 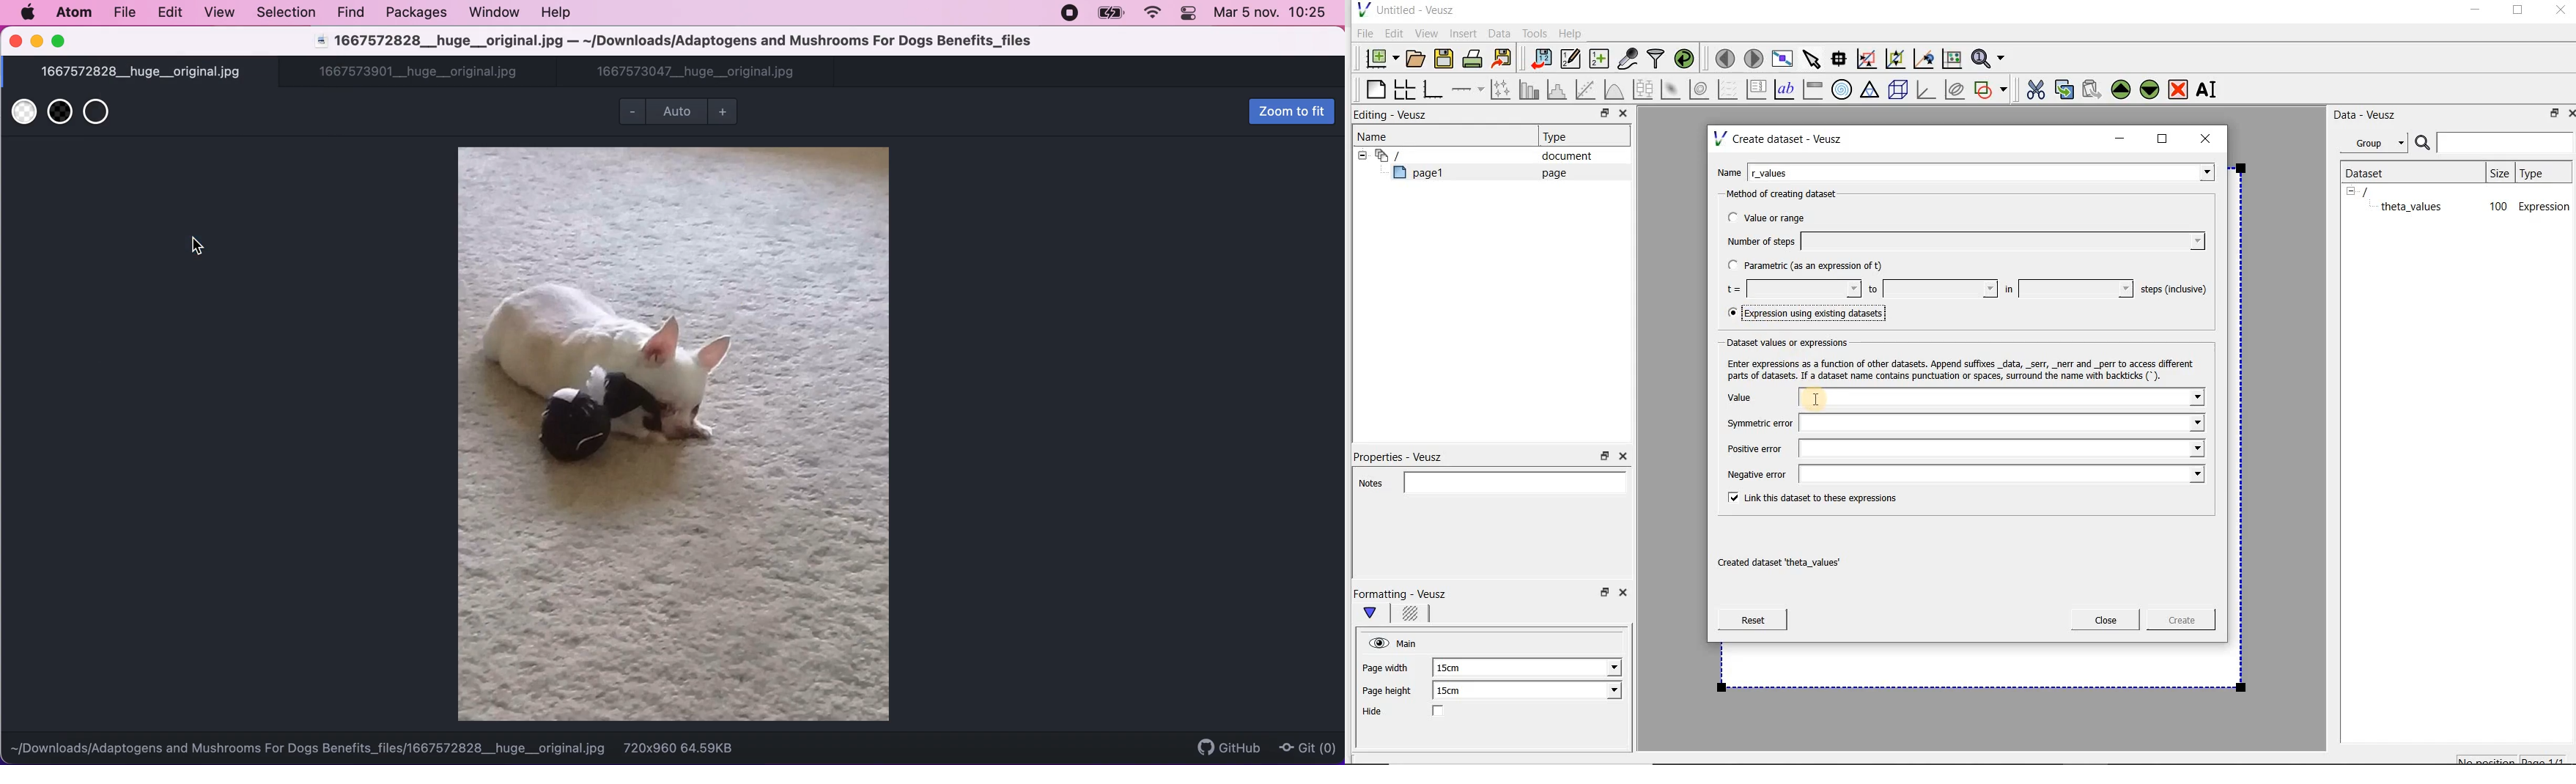 I want to click on Background, so click(x=1412, y=616).